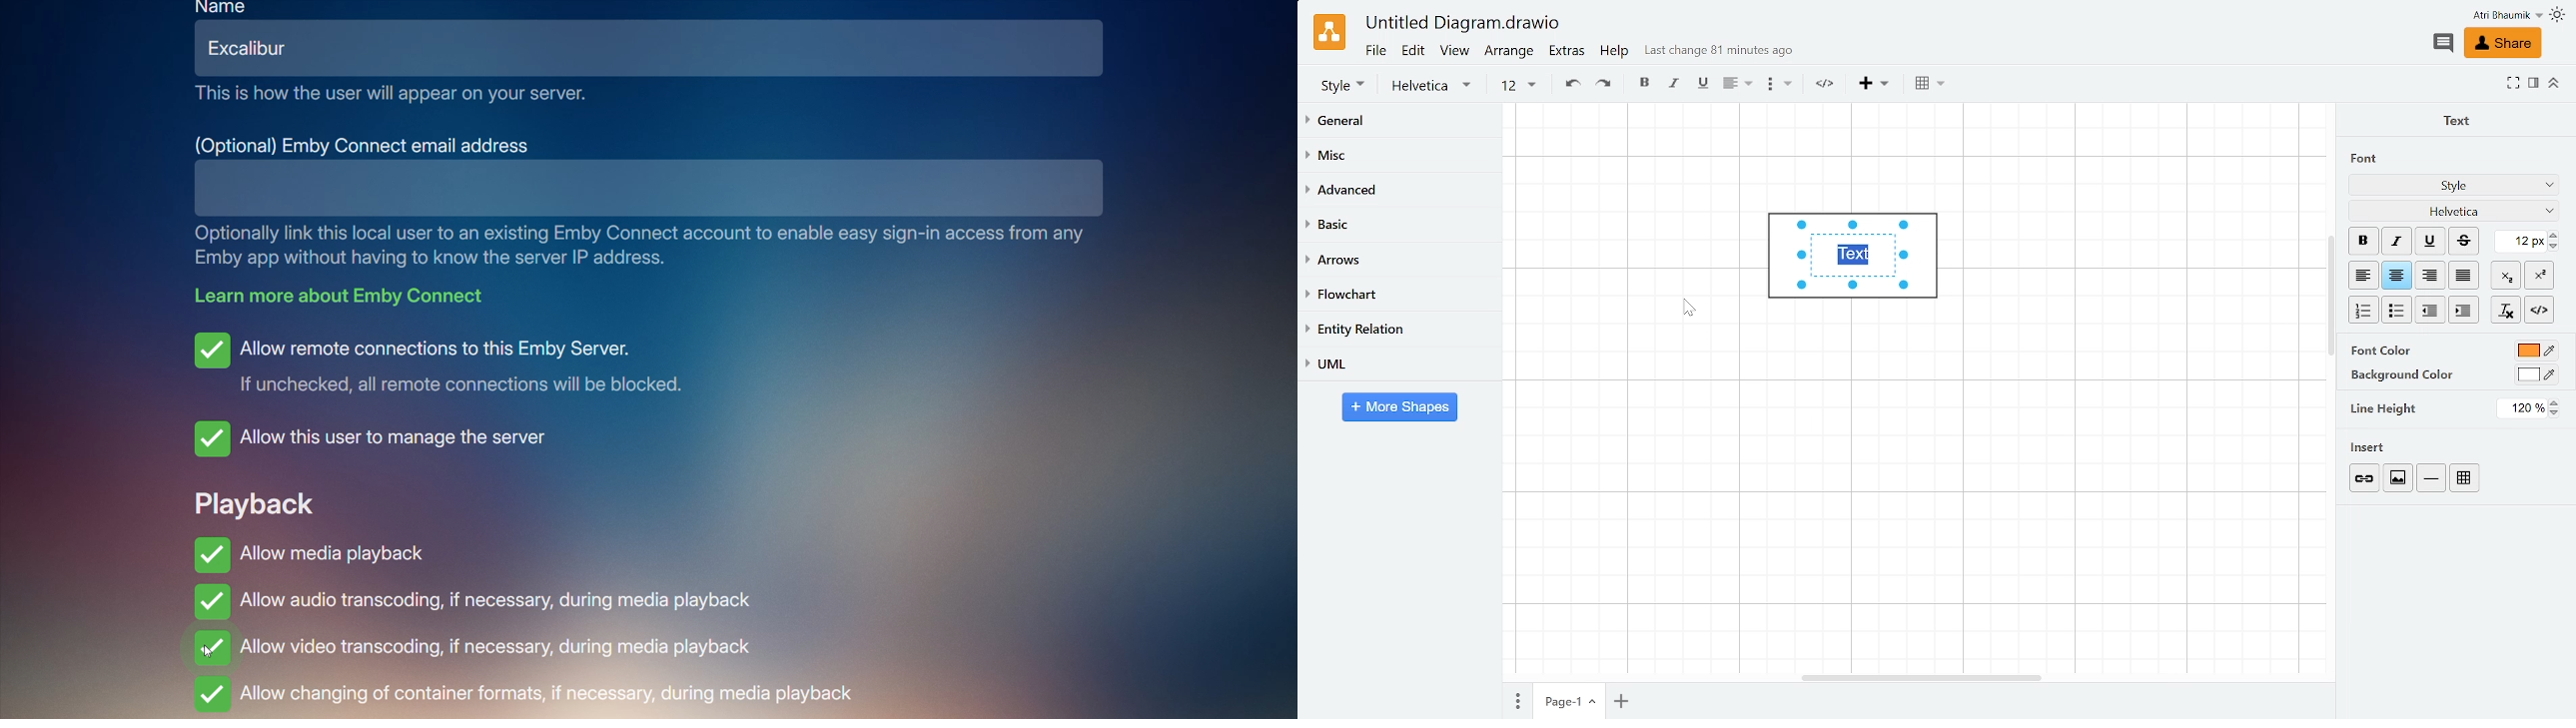 The image size is (2576, 728). Describe the element at coordinates (1702, 84) in the screenshot. I see `underline` at that location.